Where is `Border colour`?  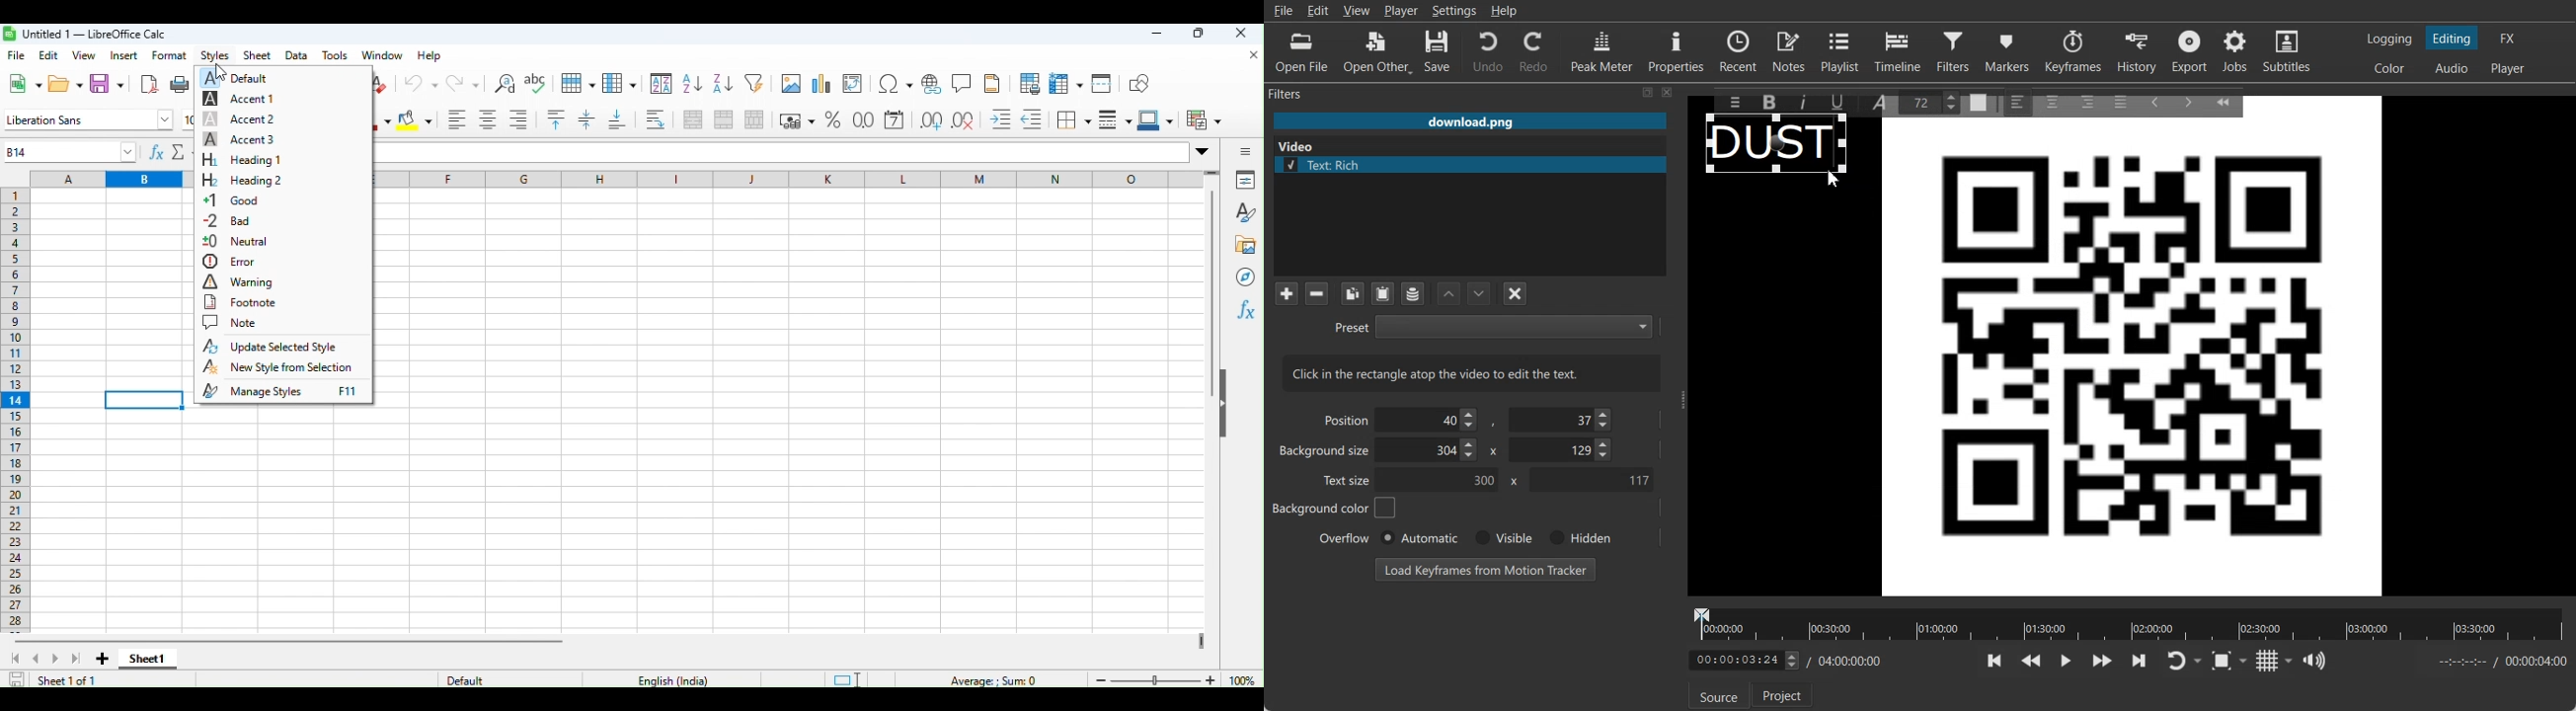
Border colour is located at coordinates (1156, 122).